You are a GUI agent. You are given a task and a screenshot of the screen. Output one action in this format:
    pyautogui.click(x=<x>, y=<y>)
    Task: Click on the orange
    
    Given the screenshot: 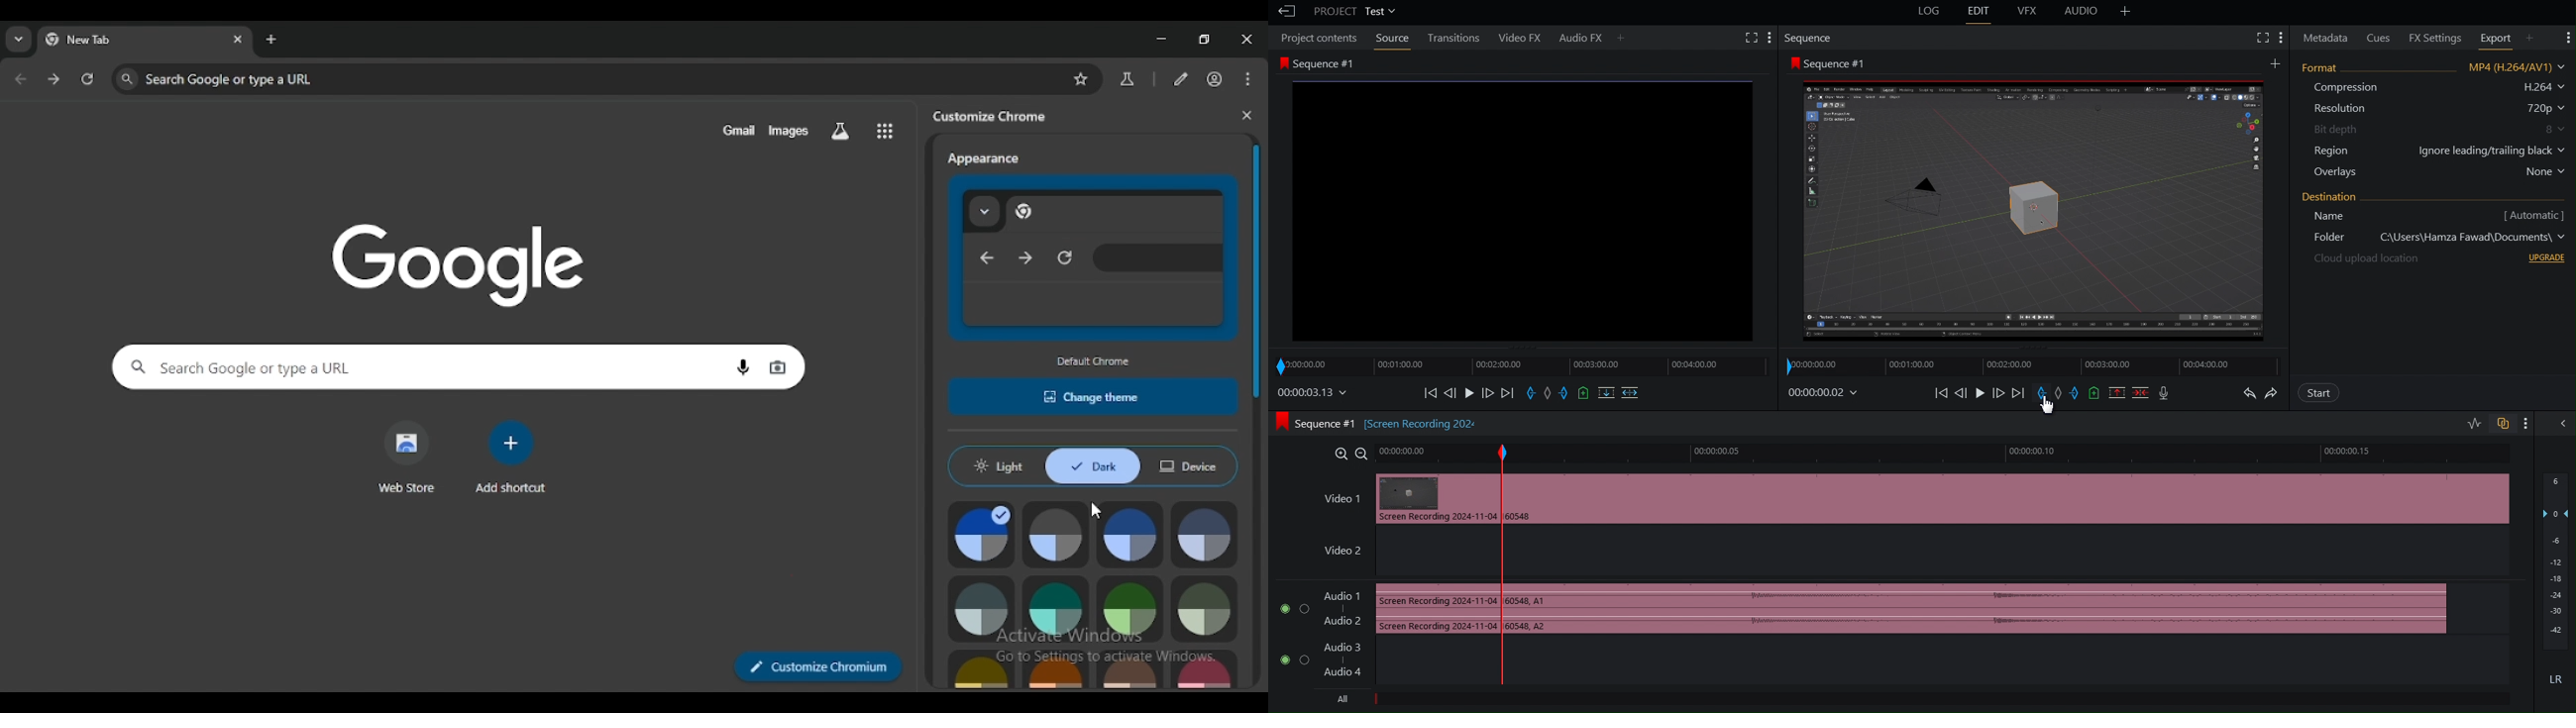 What is the action you would take?
    pyautogui.click(x=1058, y=671)
    